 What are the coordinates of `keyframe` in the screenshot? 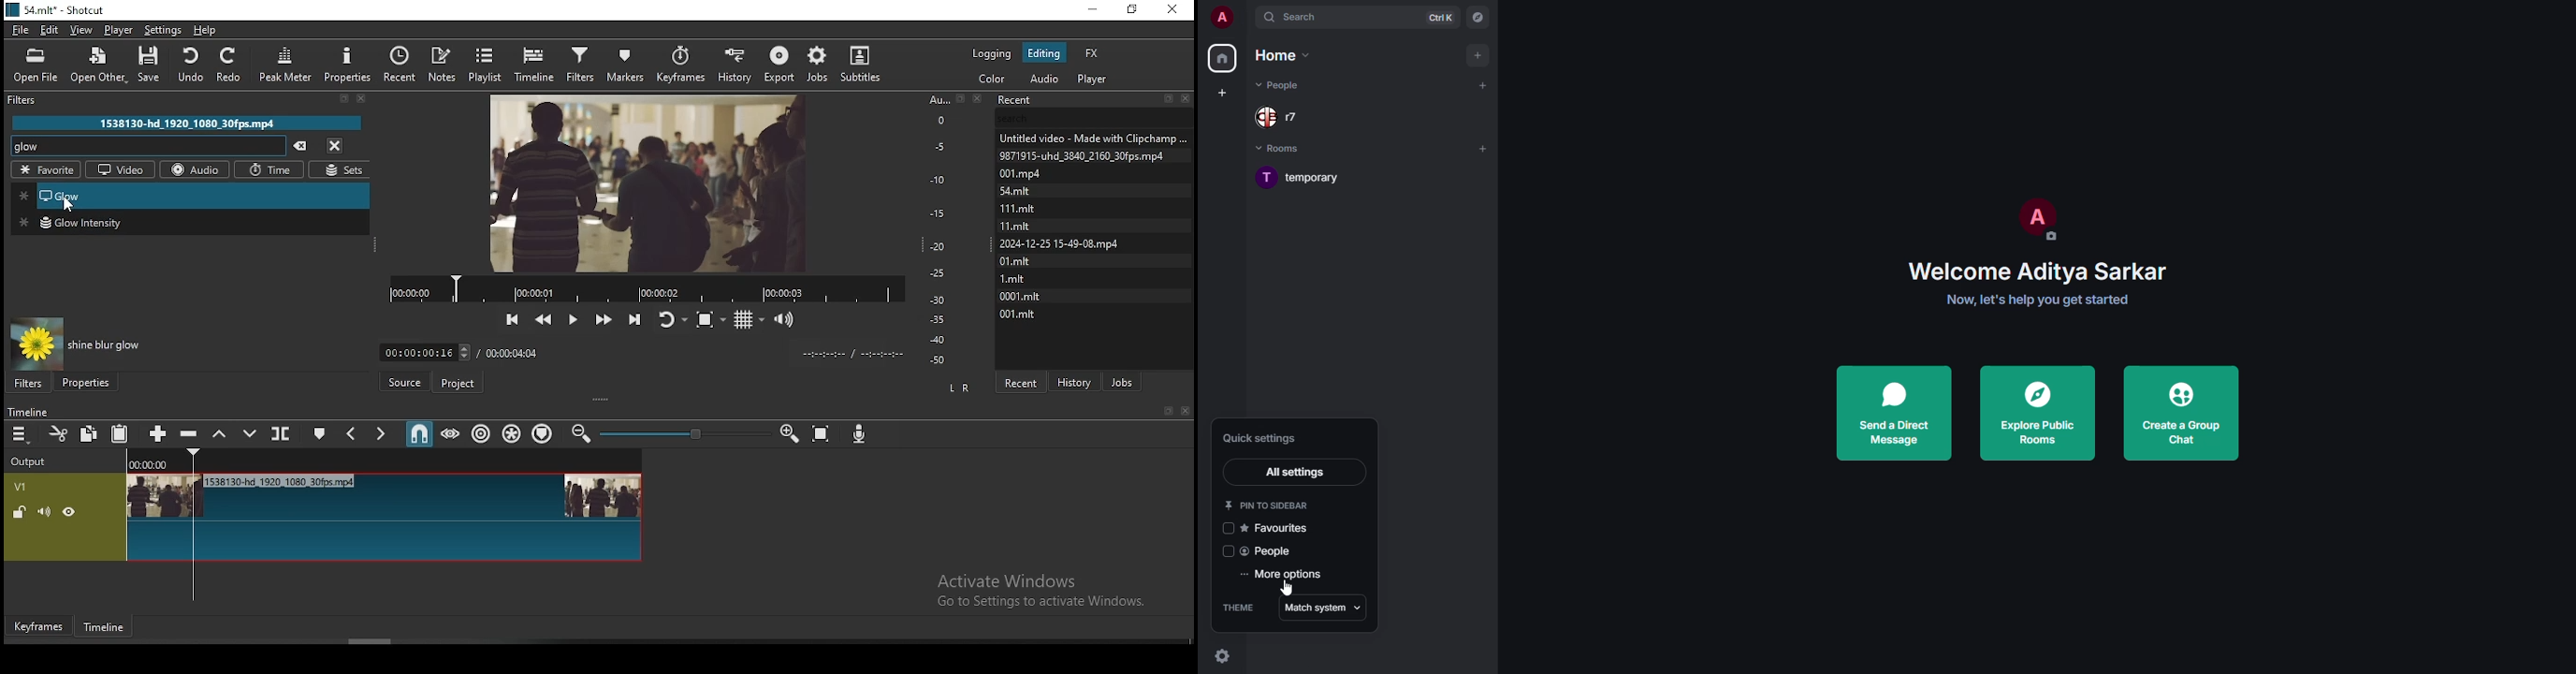 It's located at (36, 627).